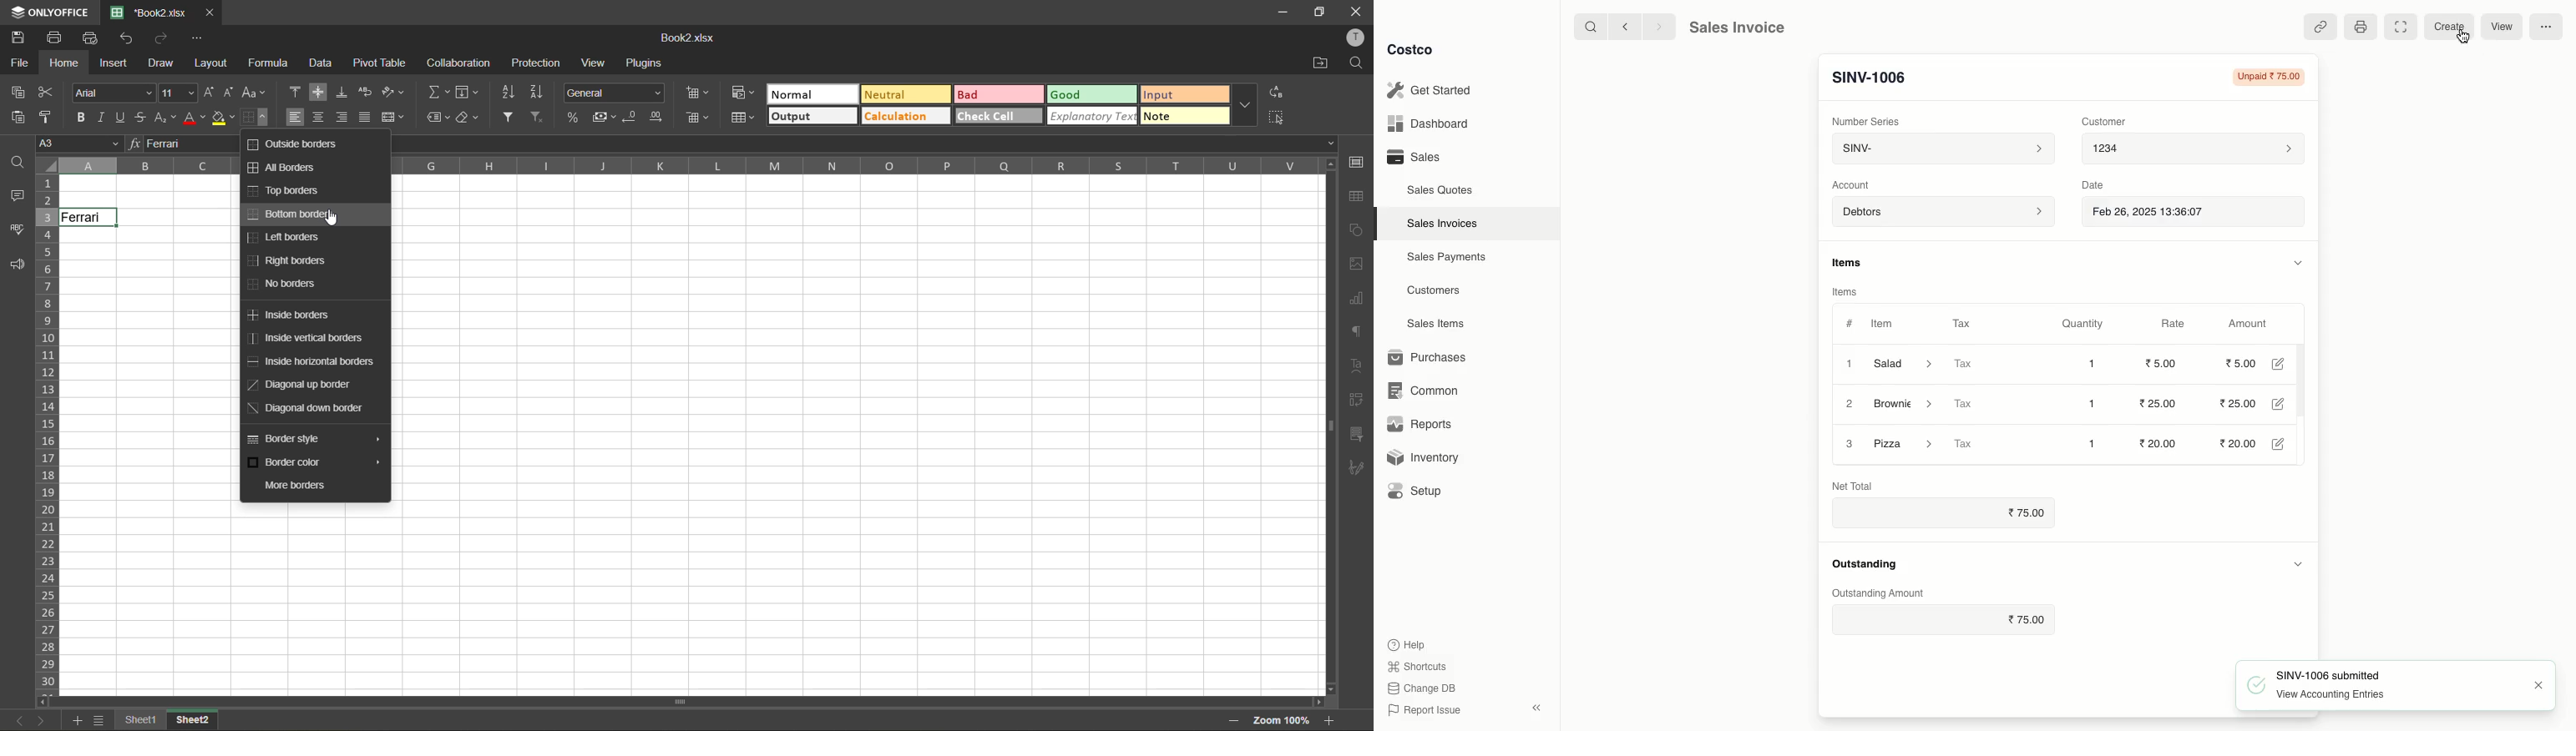 This screenshot has width=2576, height=756. What do you see at coordinates (1425, 124) in the screenshot?
I see `Dashboard` at bounding box center [1425, 124].